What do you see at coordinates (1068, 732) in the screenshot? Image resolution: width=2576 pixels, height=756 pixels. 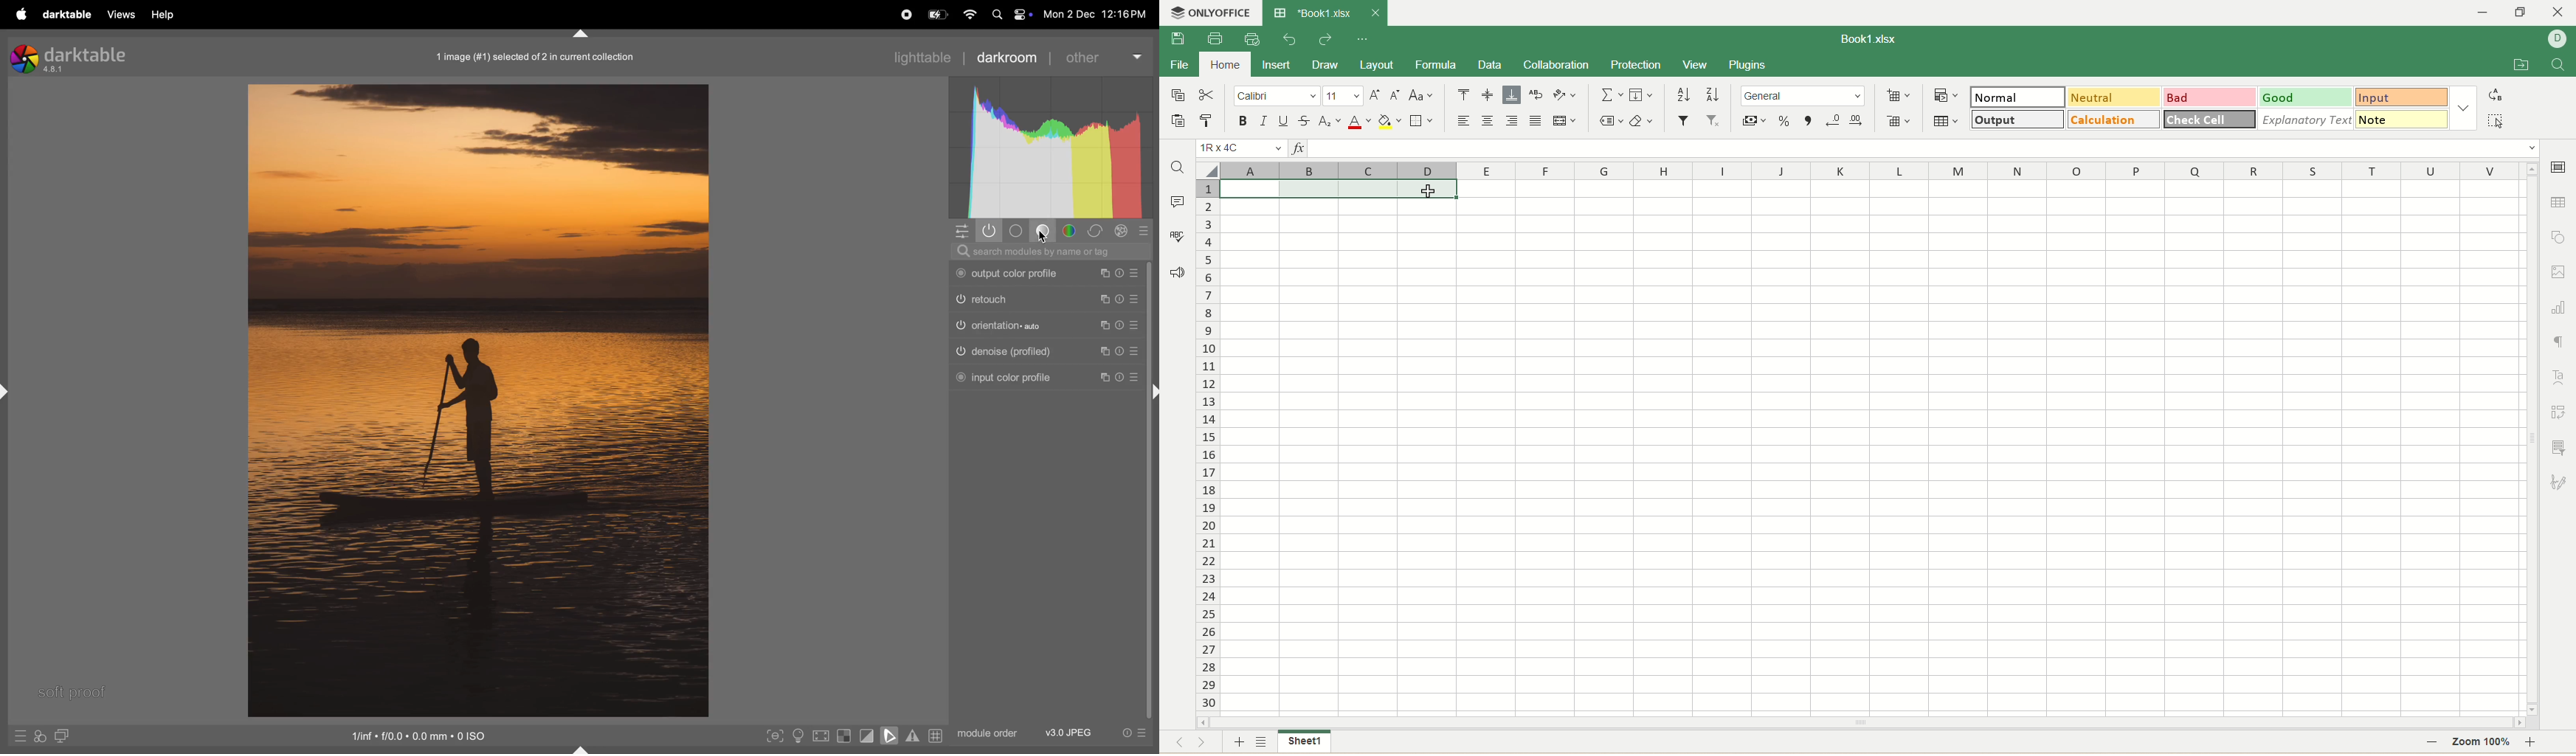 I see `v3 jpeg` at bounding box center [1068, 732].